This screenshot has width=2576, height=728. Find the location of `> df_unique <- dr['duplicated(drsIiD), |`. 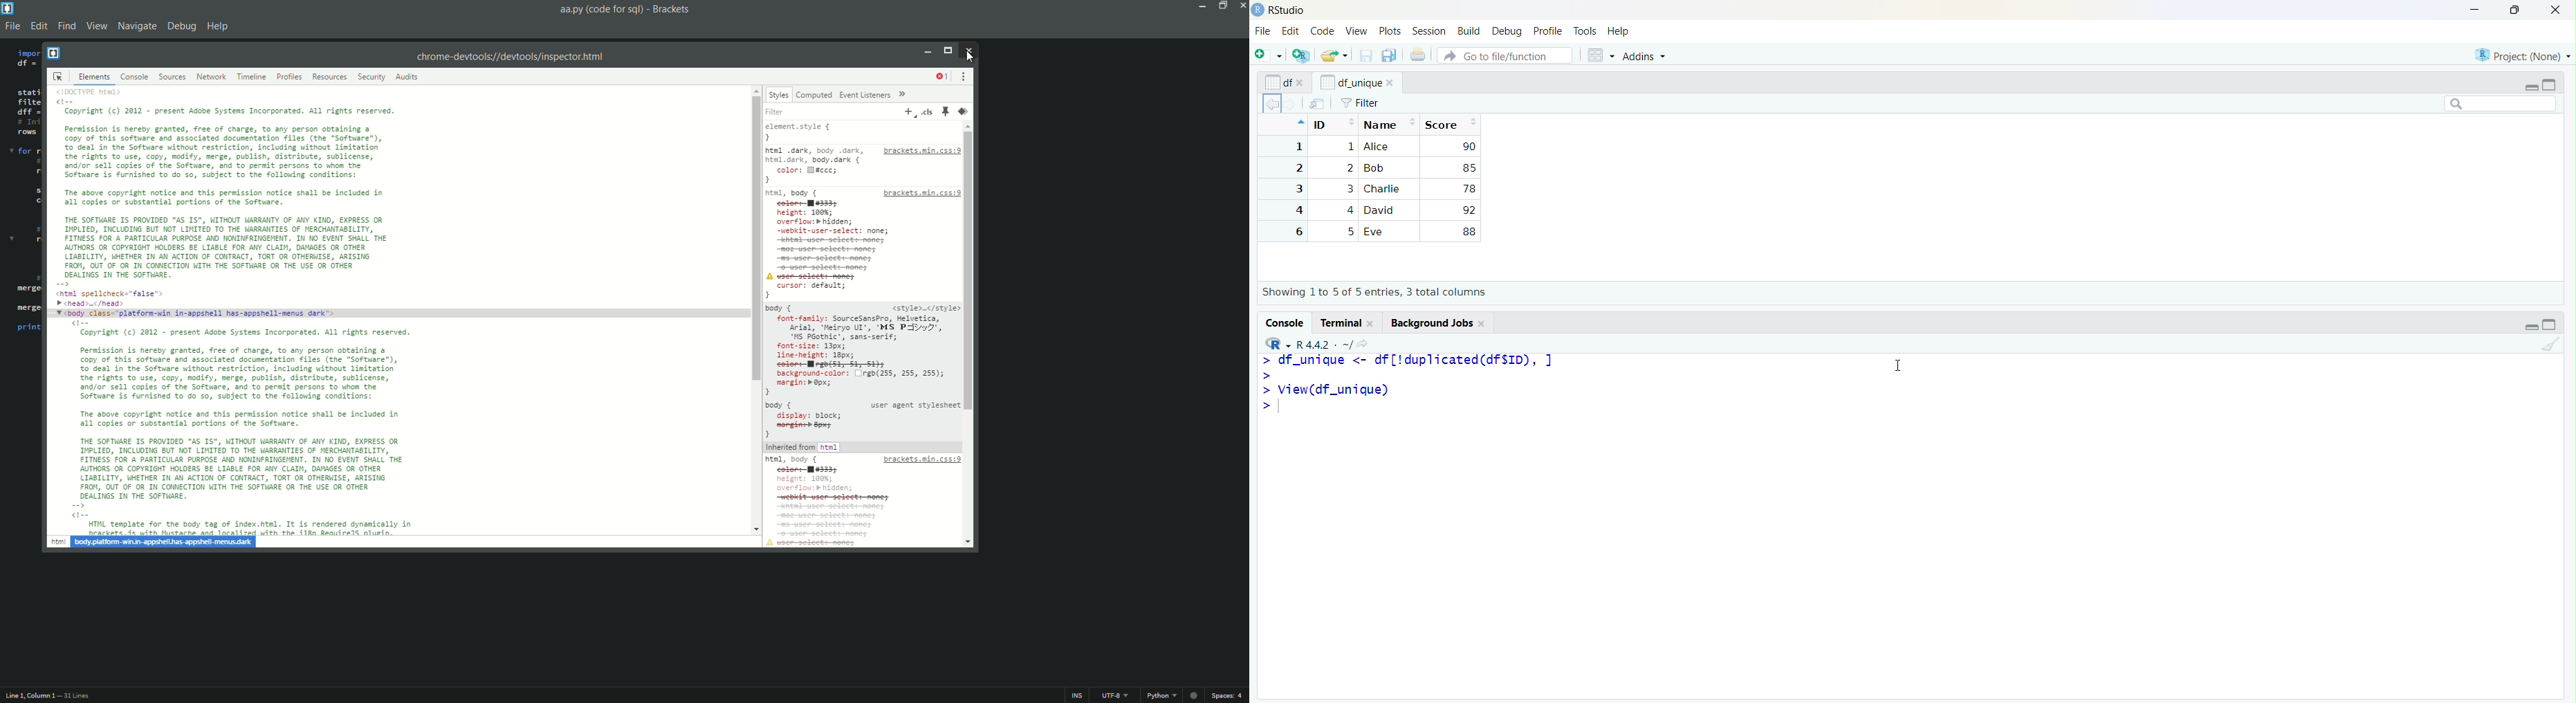

> df_unique <- dr['duplicated(drsIiD), | is located at coordinates (1417, 360).